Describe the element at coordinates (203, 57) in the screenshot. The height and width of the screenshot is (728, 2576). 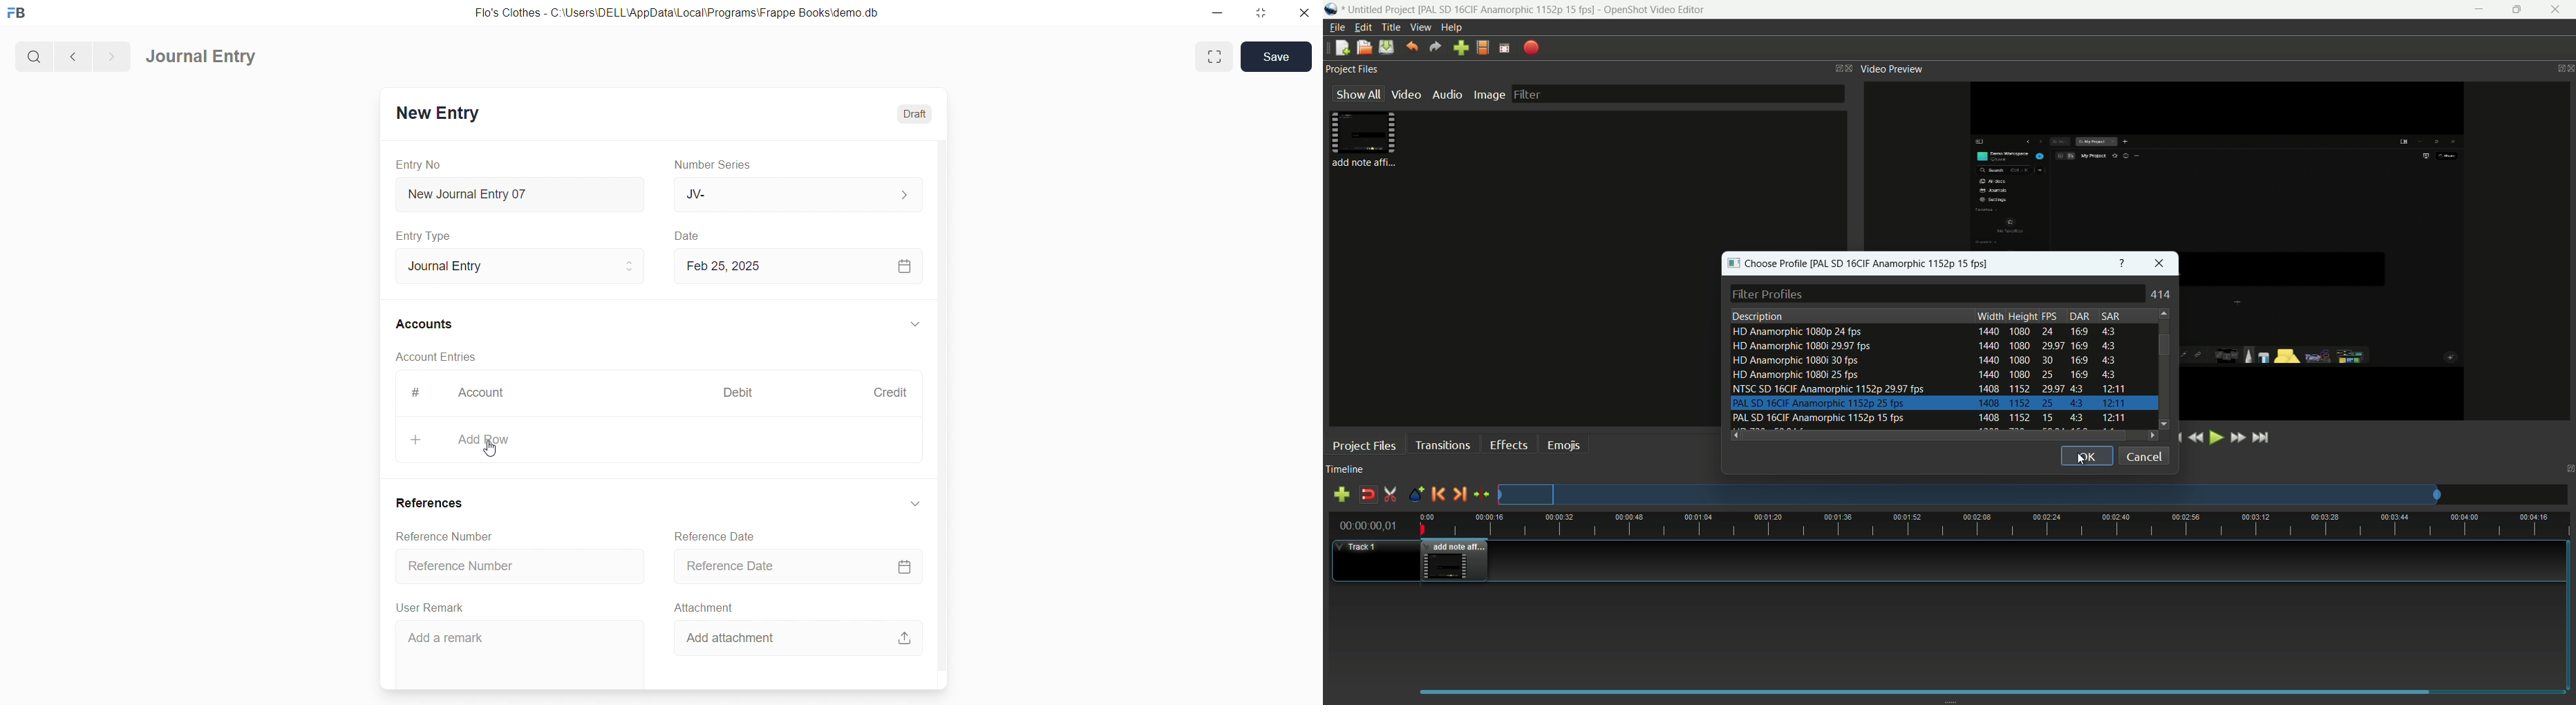
I see `Journal Entry` at that location.